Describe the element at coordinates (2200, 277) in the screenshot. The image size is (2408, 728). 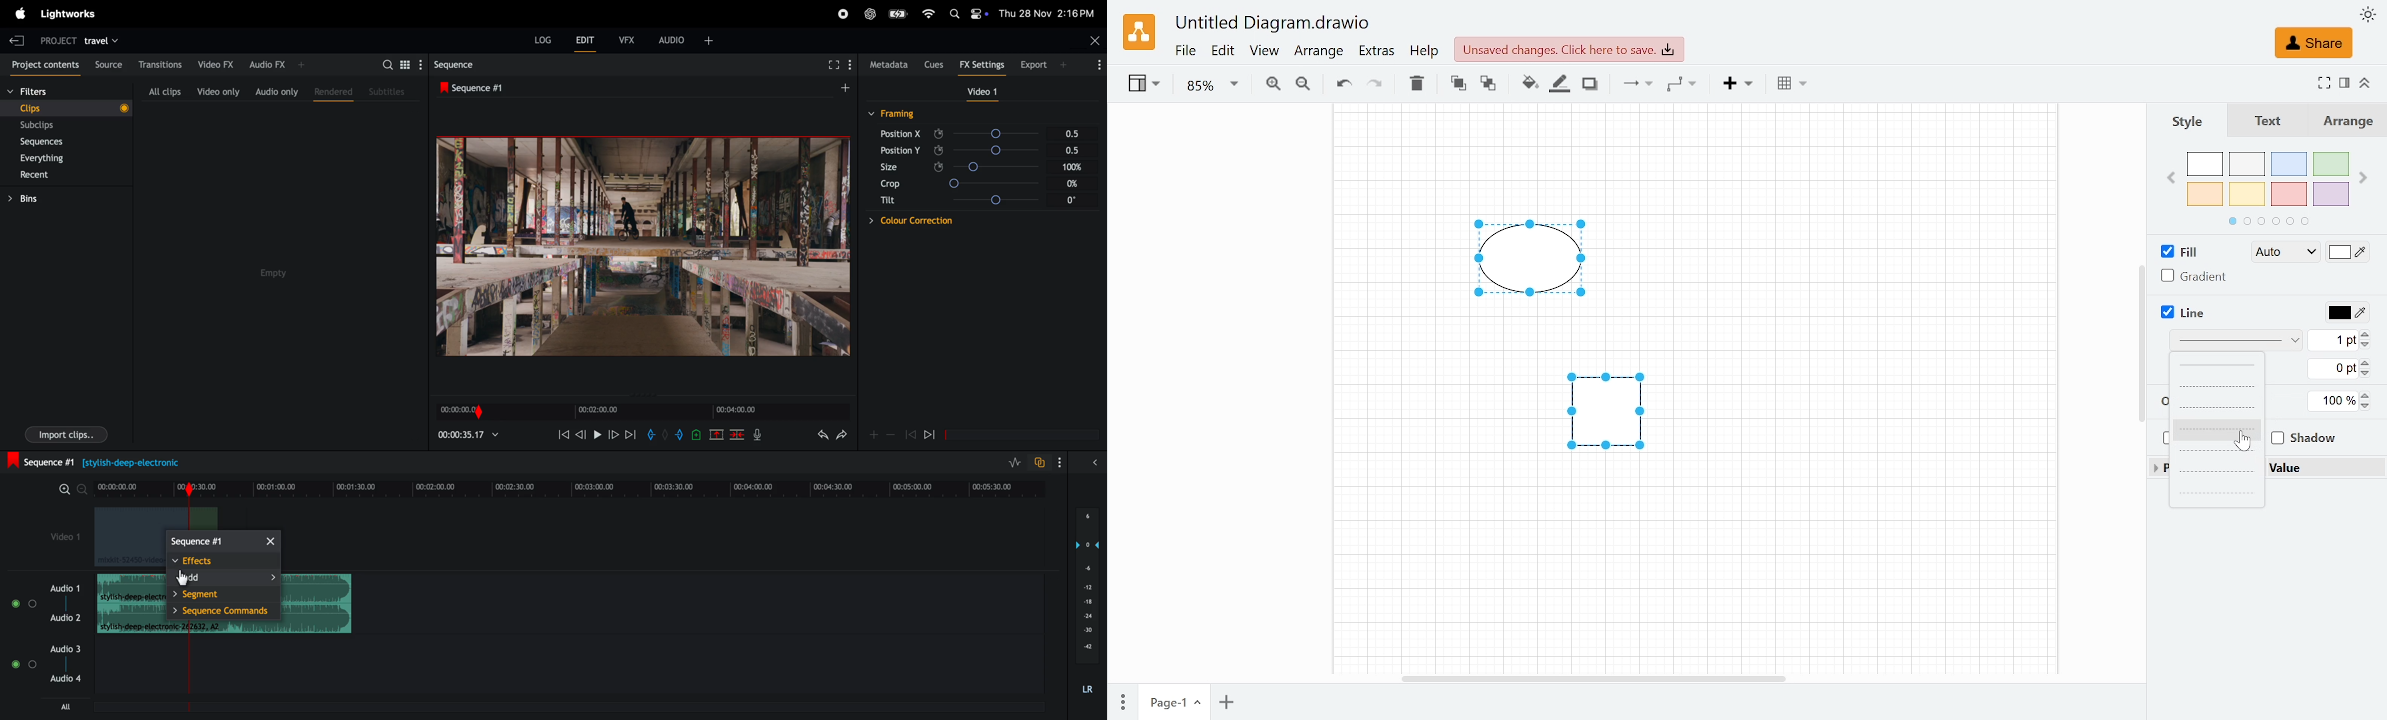
I see `Gradient` at that location.